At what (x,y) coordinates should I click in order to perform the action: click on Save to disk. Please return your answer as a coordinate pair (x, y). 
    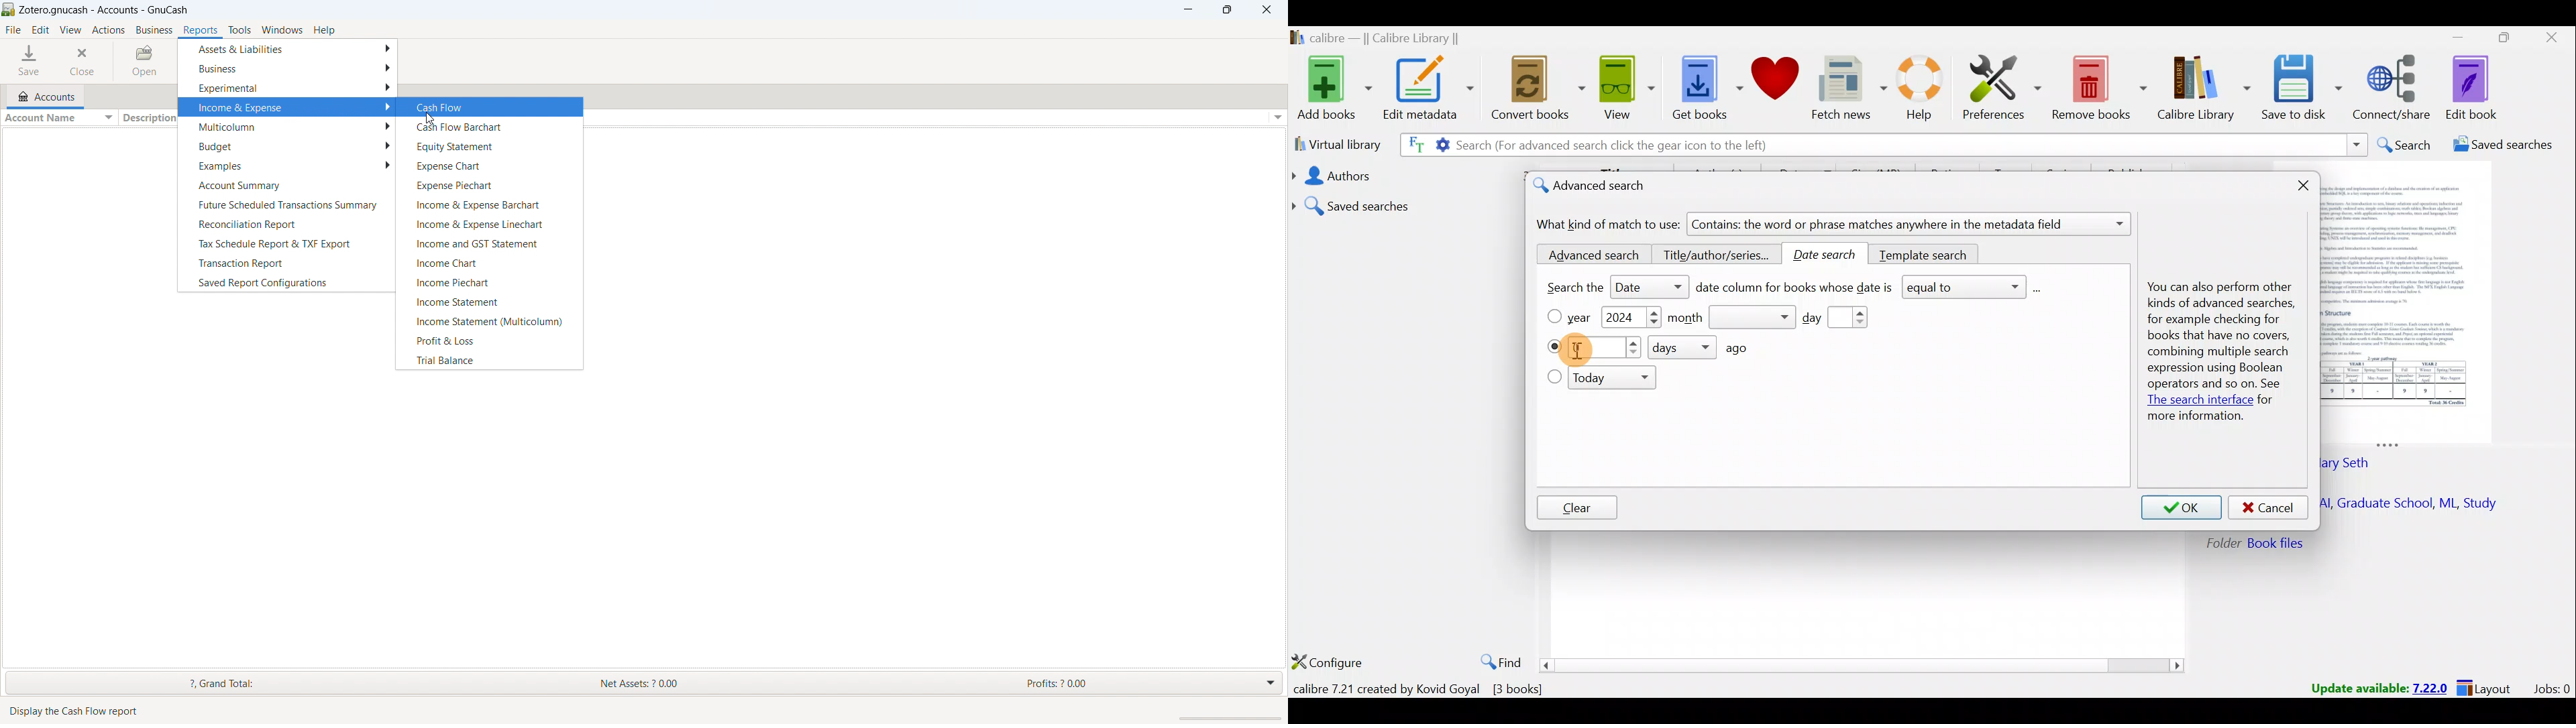
    Looking at the image, I should click on (2304, 89).